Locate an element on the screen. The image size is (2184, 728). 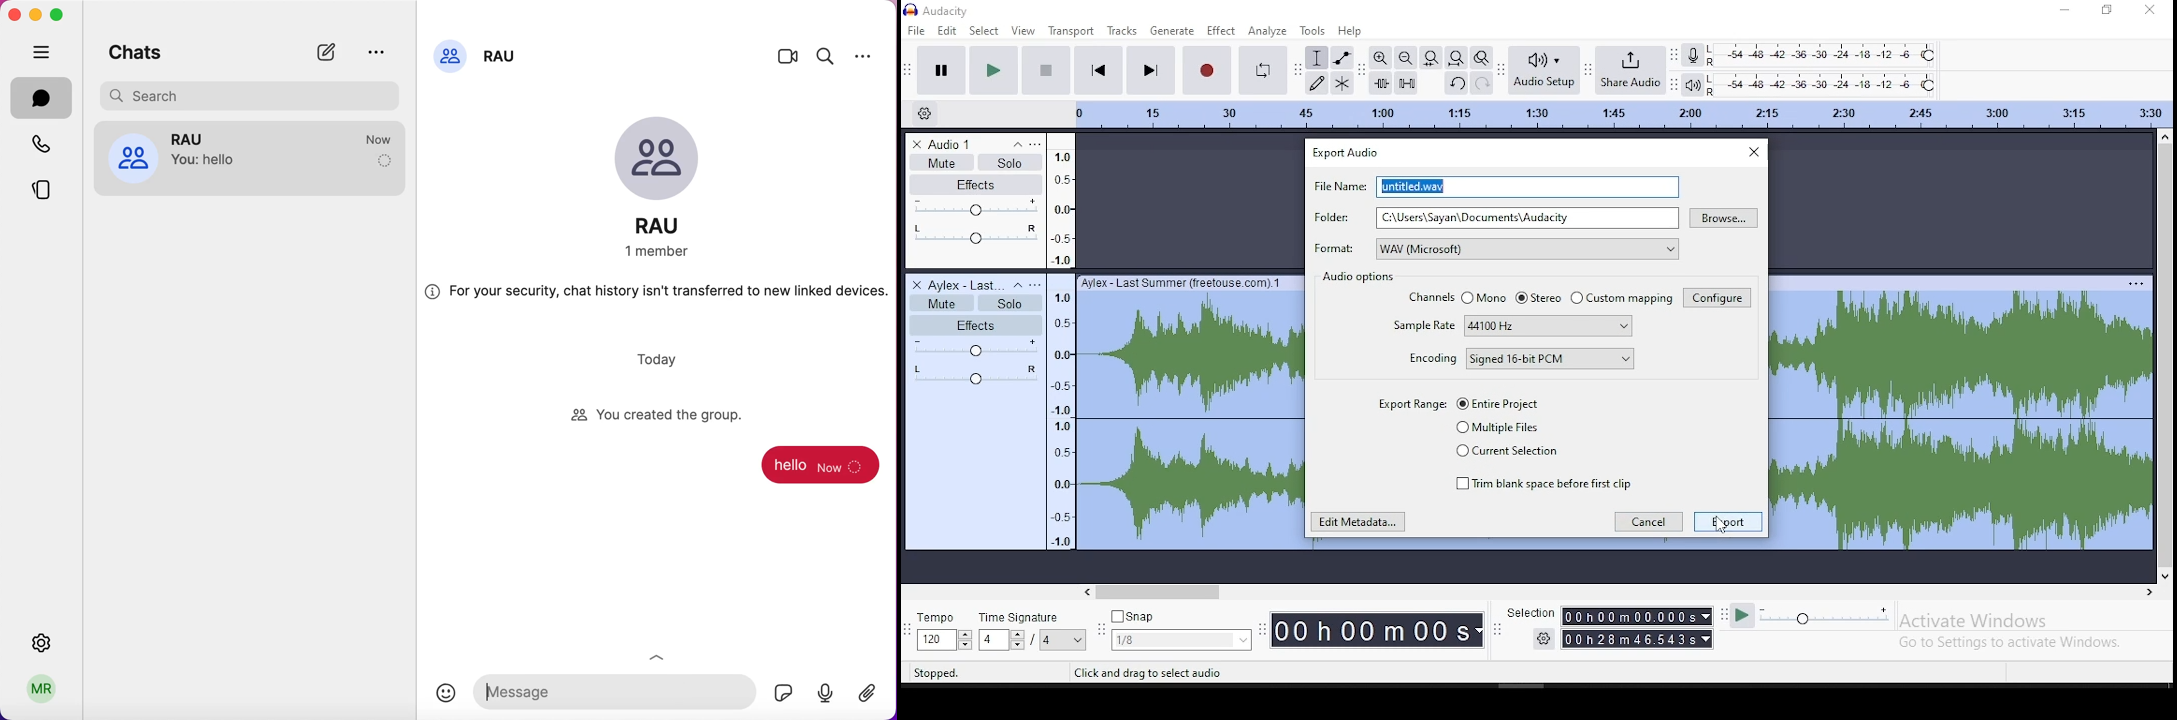
file is located at coordinates (915, 30).